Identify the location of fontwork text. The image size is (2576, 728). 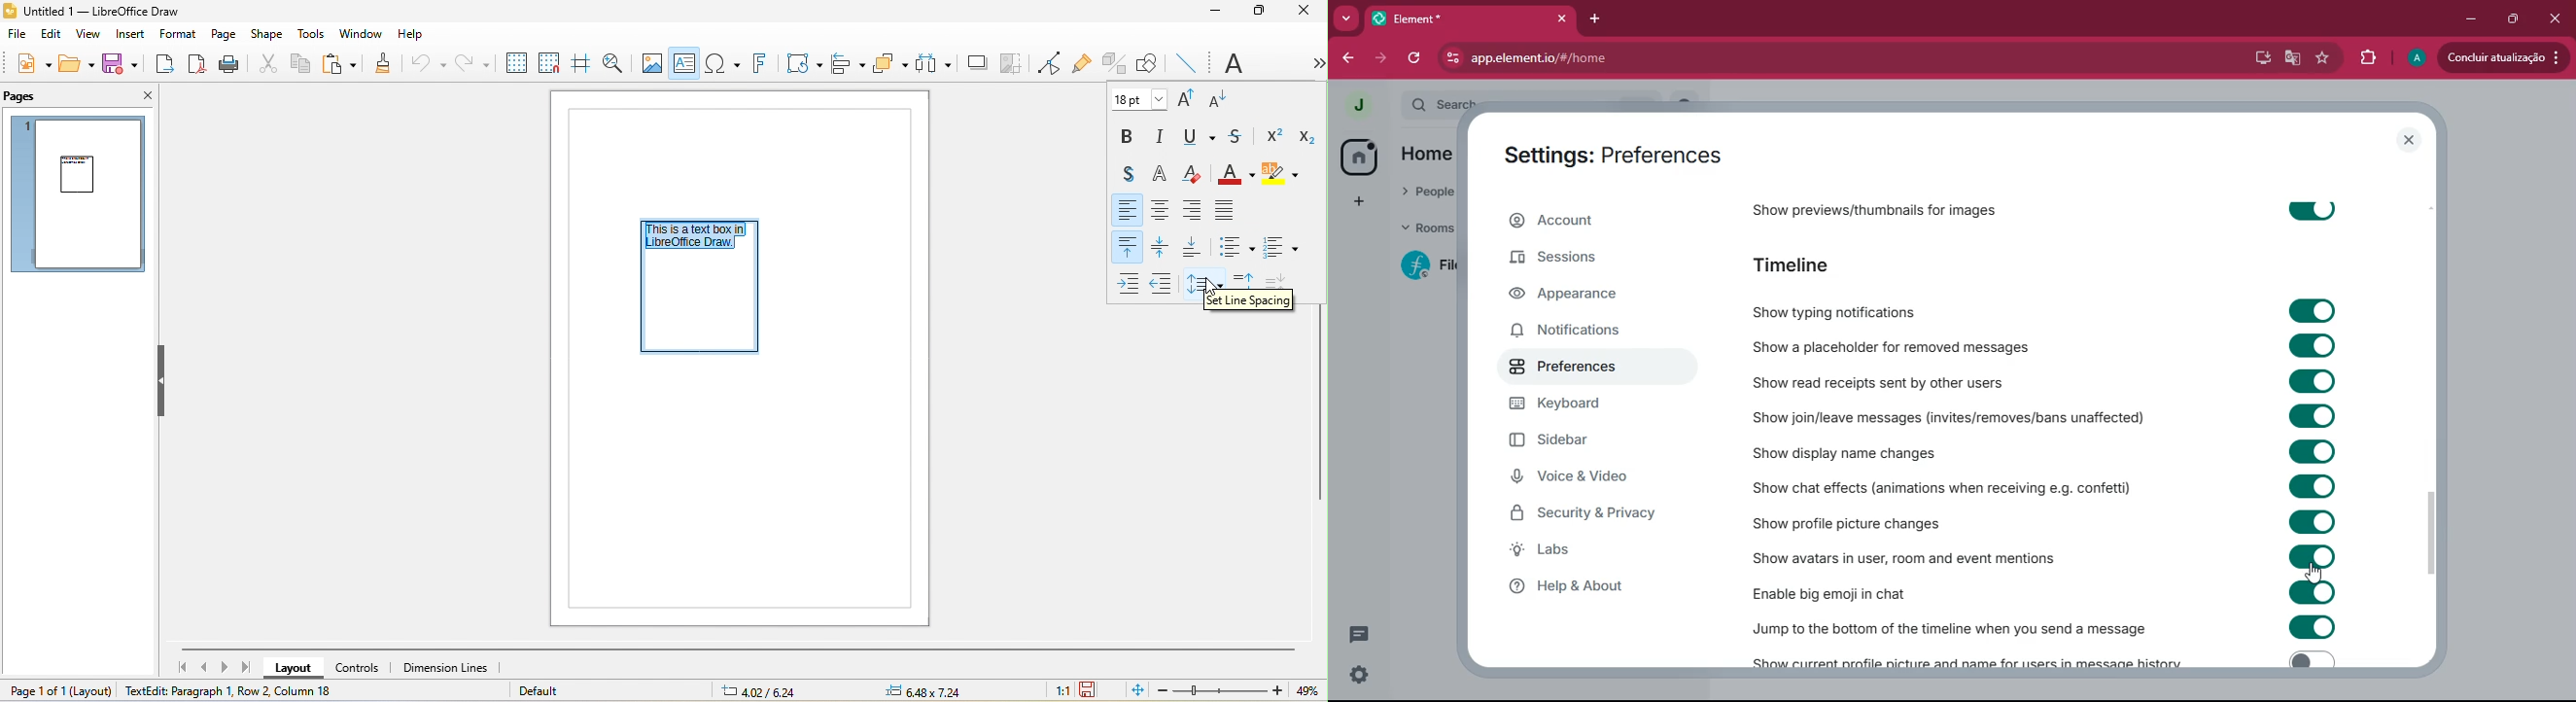
(758, 65).